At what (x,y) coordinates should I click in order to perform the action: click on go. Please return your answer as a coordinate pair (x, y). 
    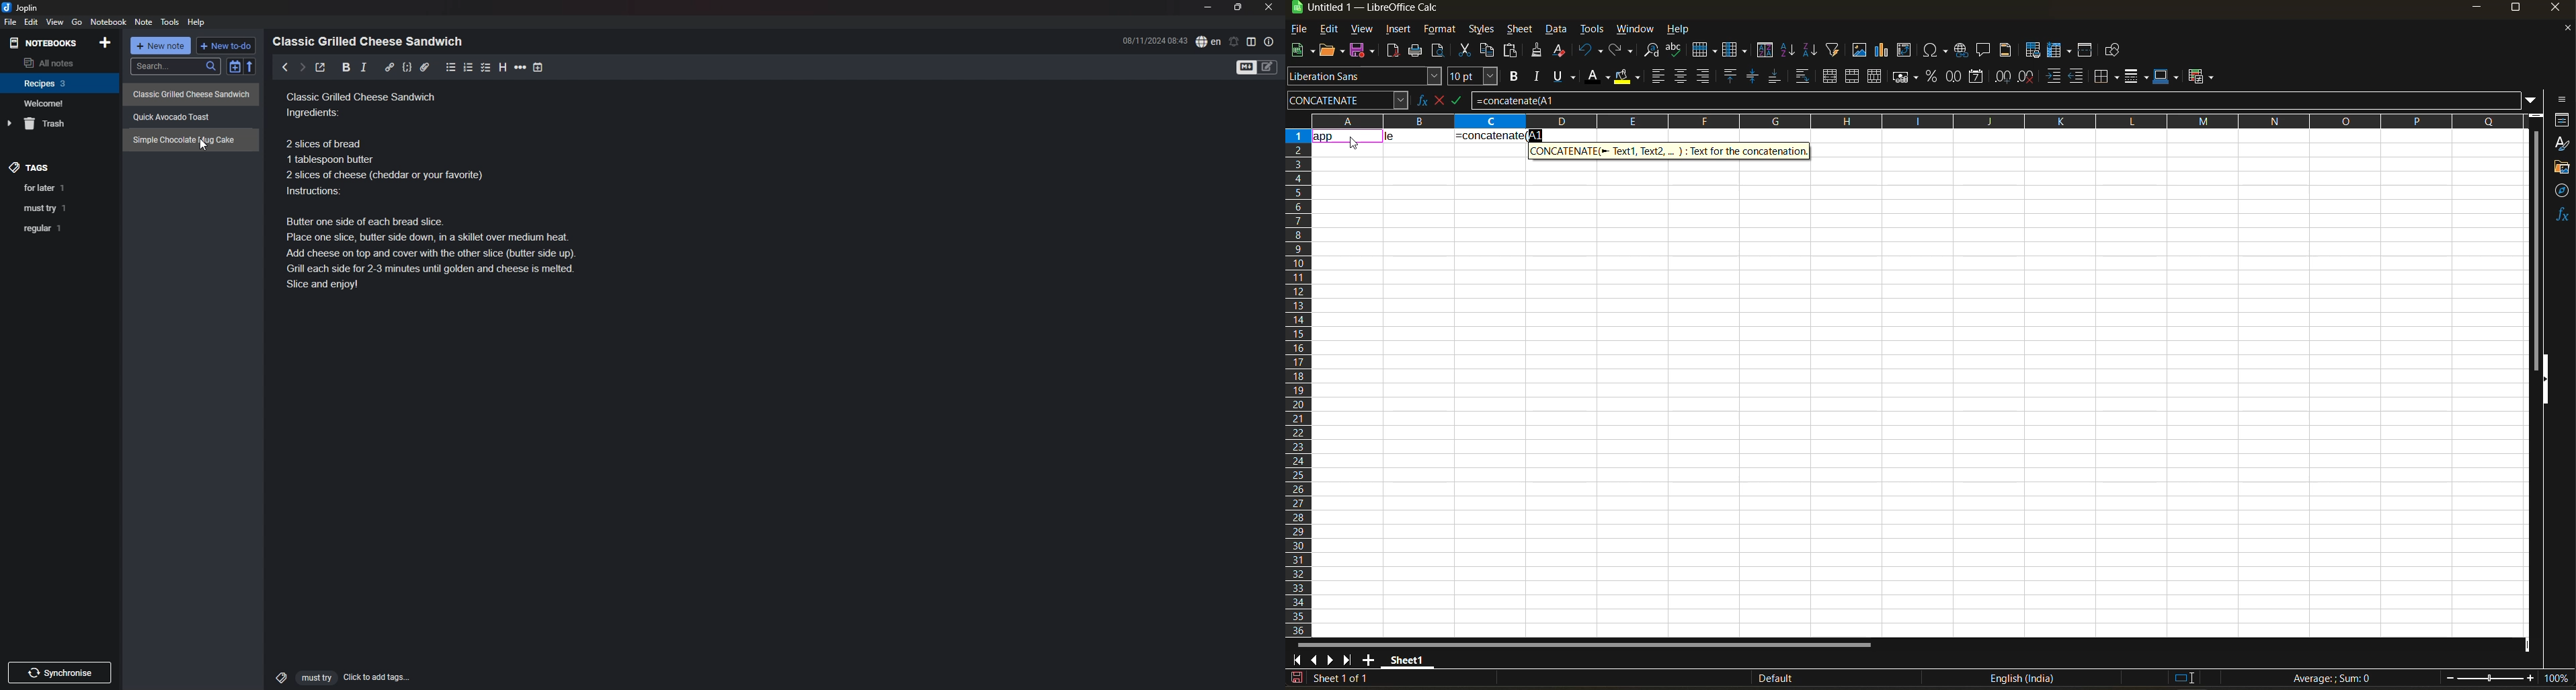
    Looking at the image, I should click on (78, 21).